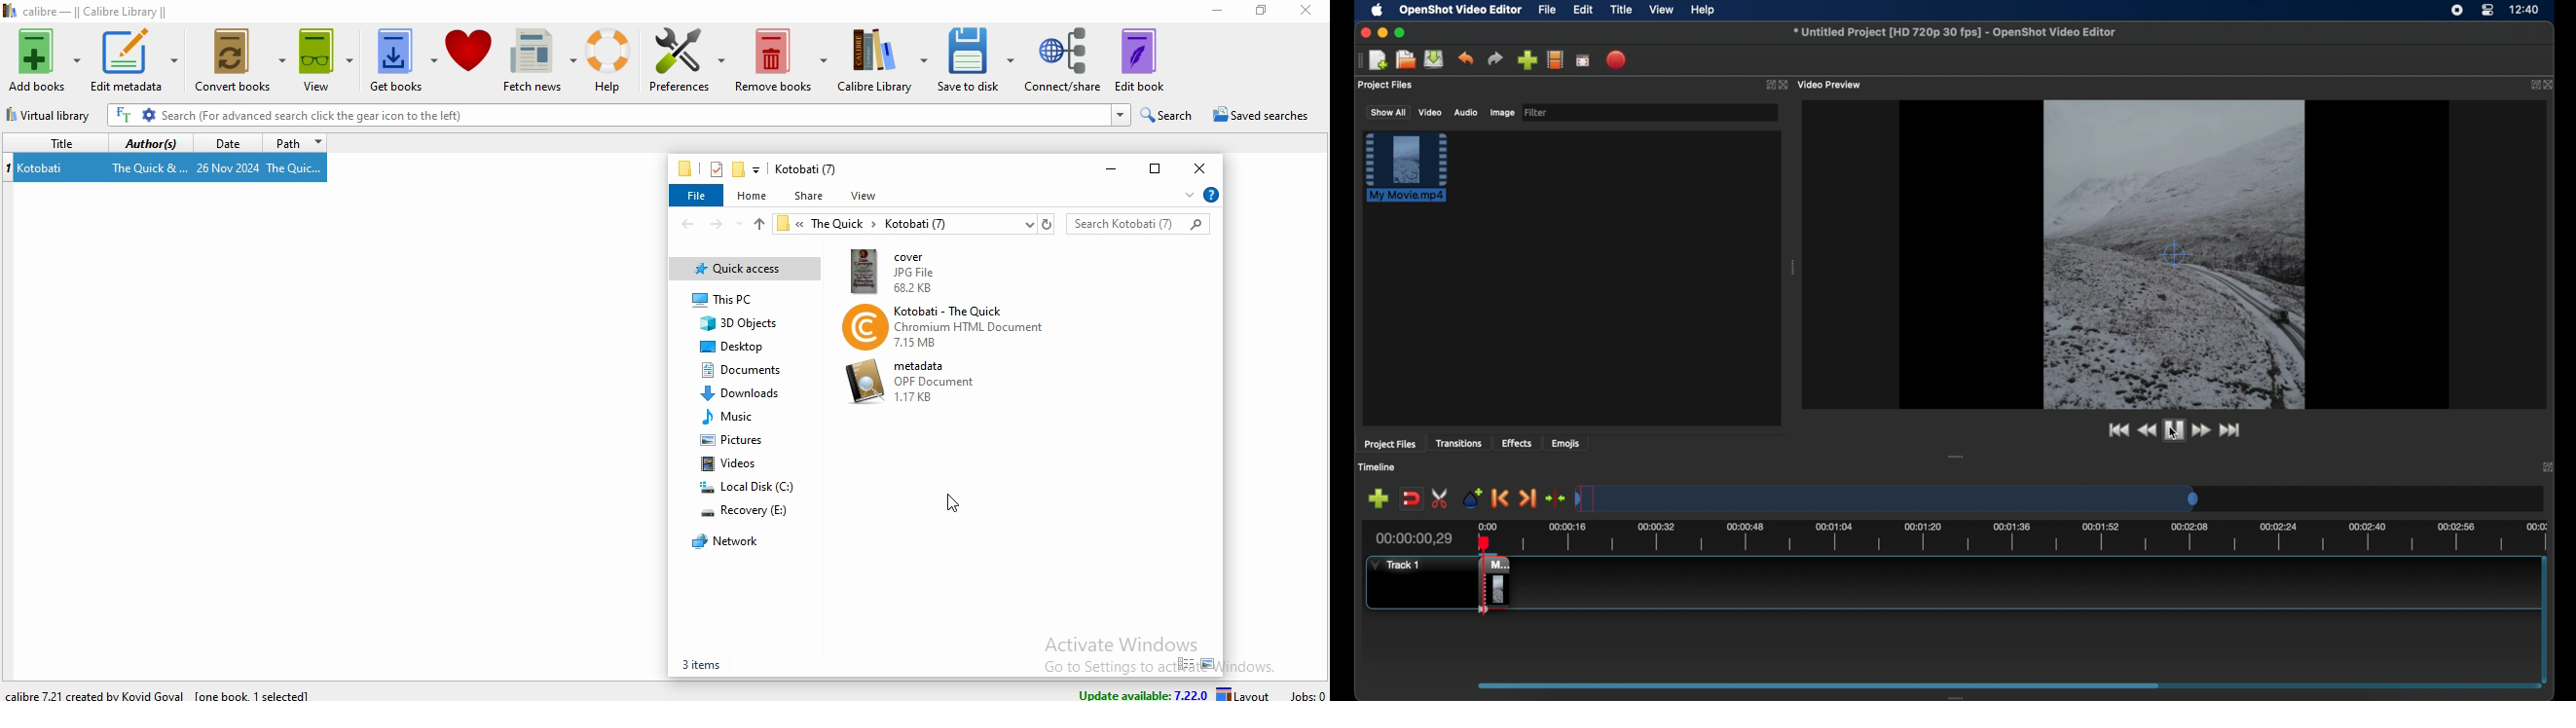 The height and width of the screenshot is (728, 2576). I want to click on up file path, so click(757, 224).